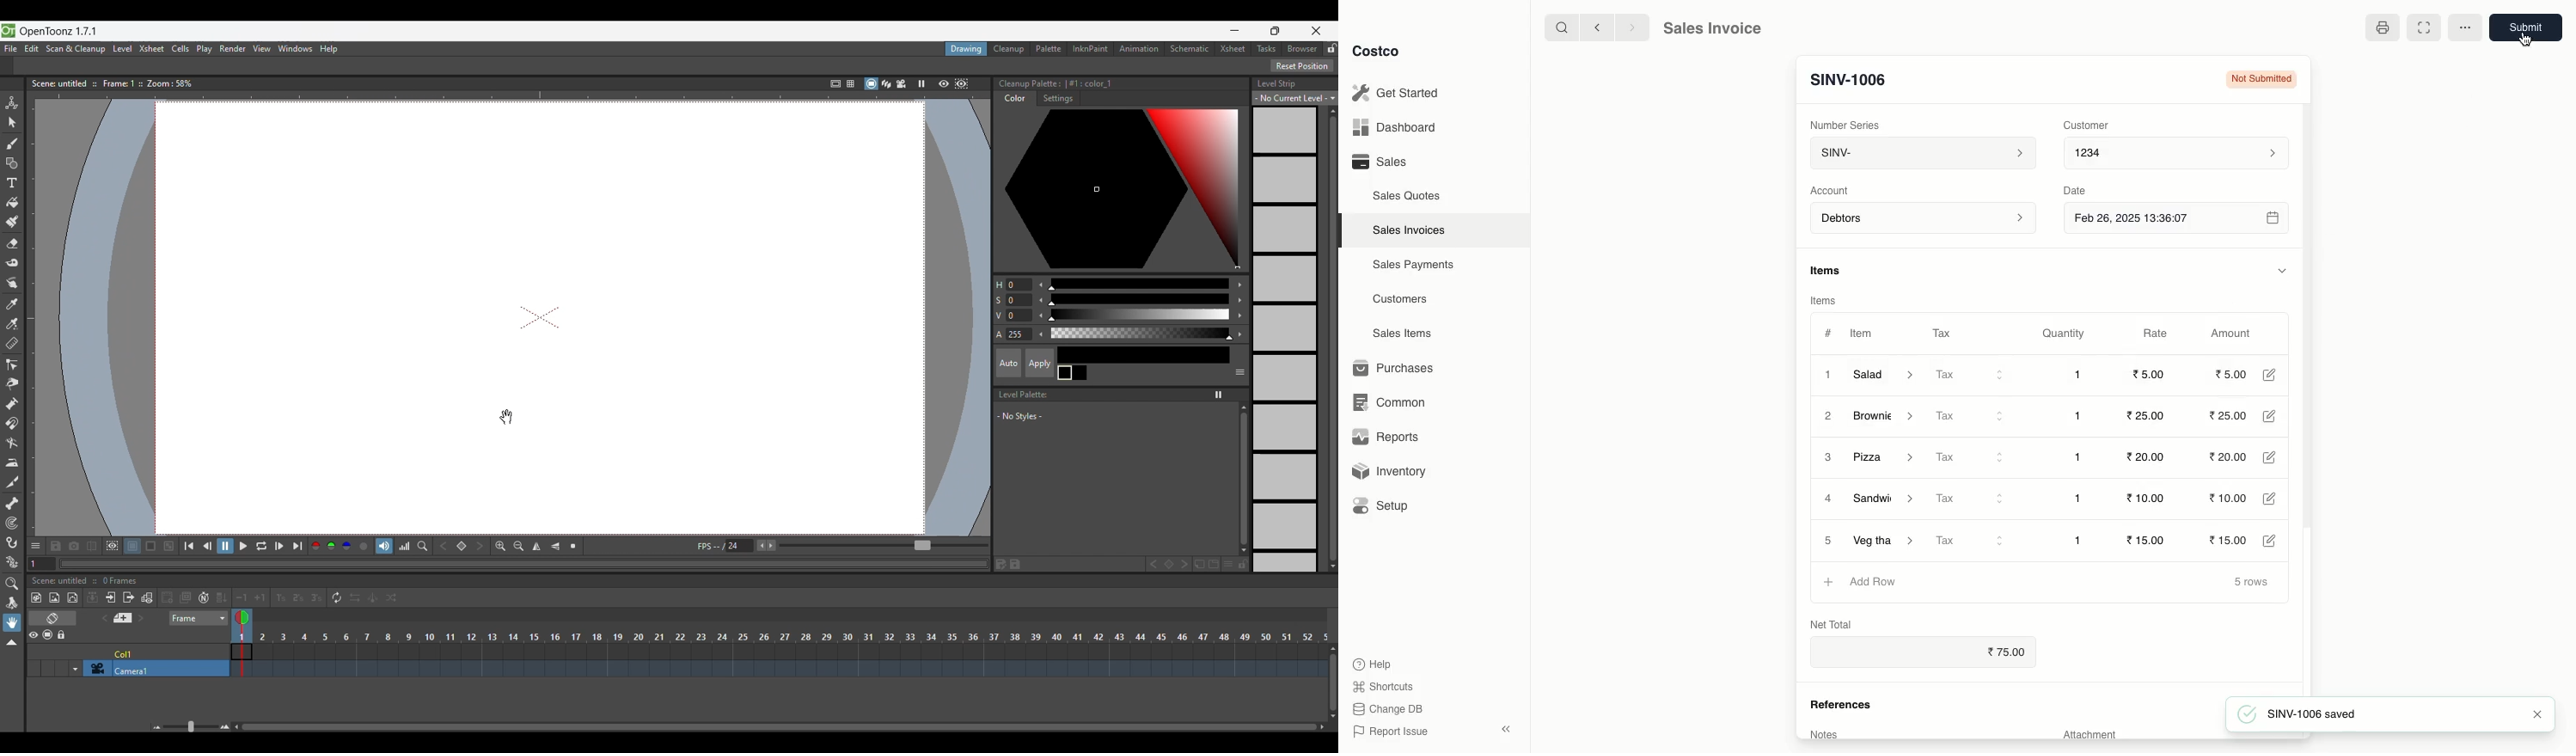  I want to click on Tape tool, so click(12, 263).